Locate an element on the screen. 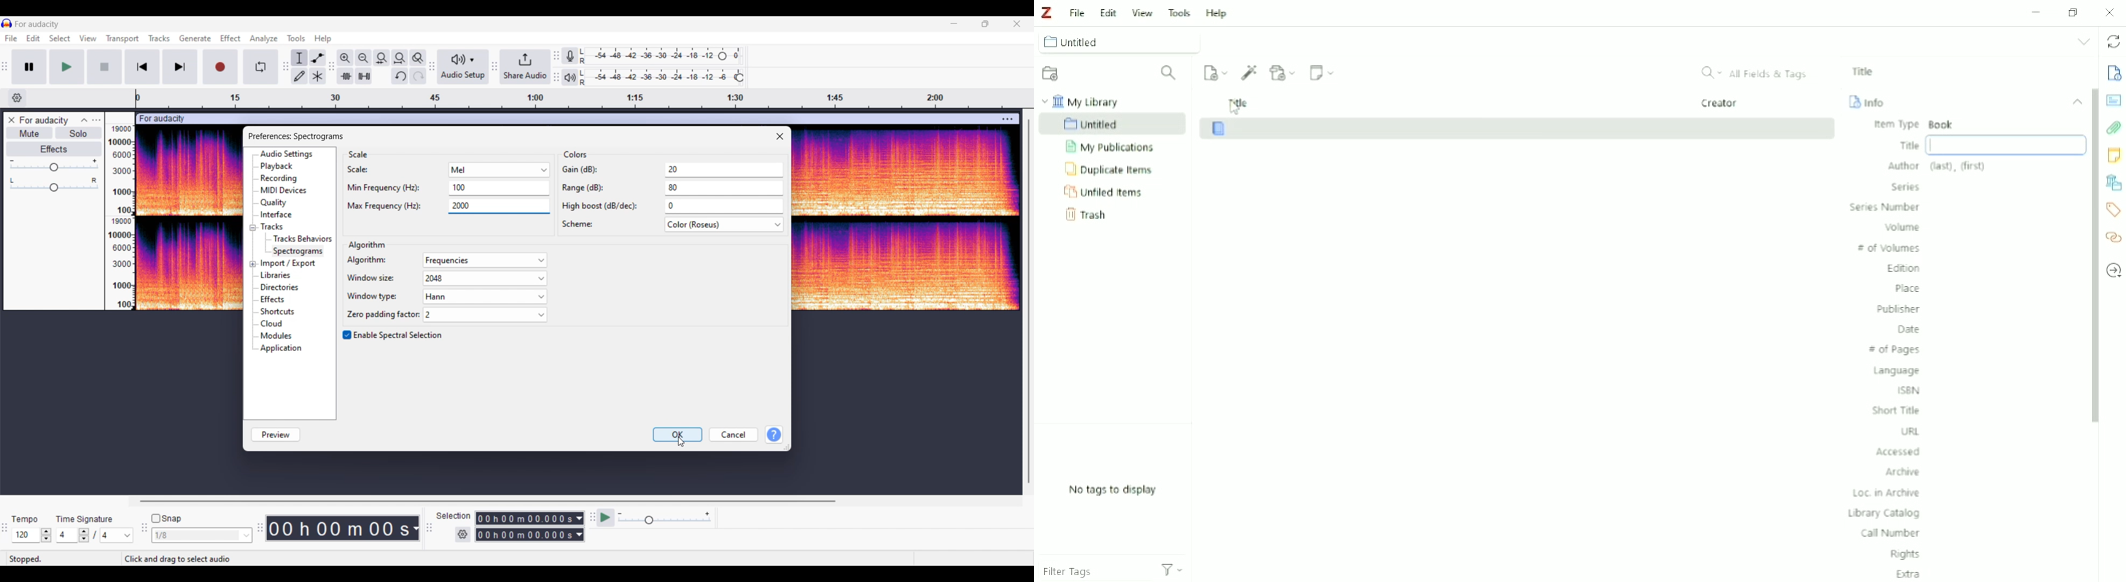 This screenshot has width=2128, height=588. Fit selection to width is located at coordinates (383, 58).